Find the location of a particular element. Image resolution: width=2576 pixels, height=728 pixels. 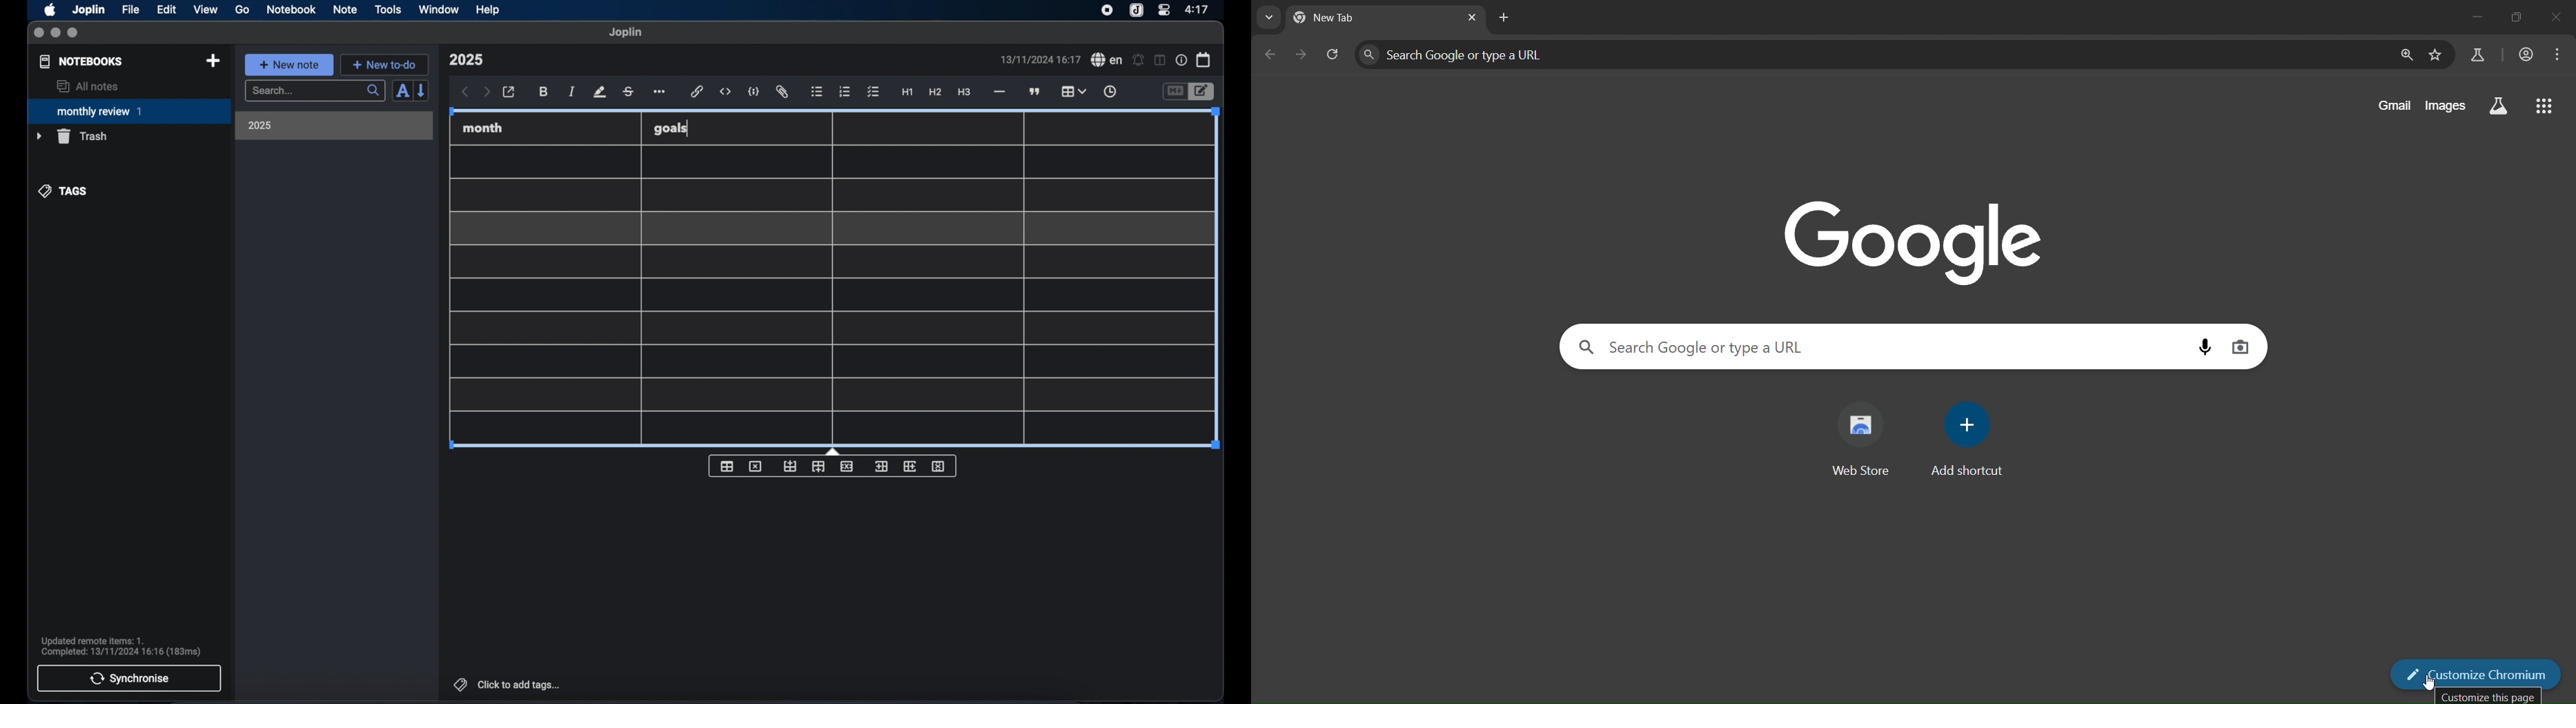

joplin is located at coordinates (626, 32).